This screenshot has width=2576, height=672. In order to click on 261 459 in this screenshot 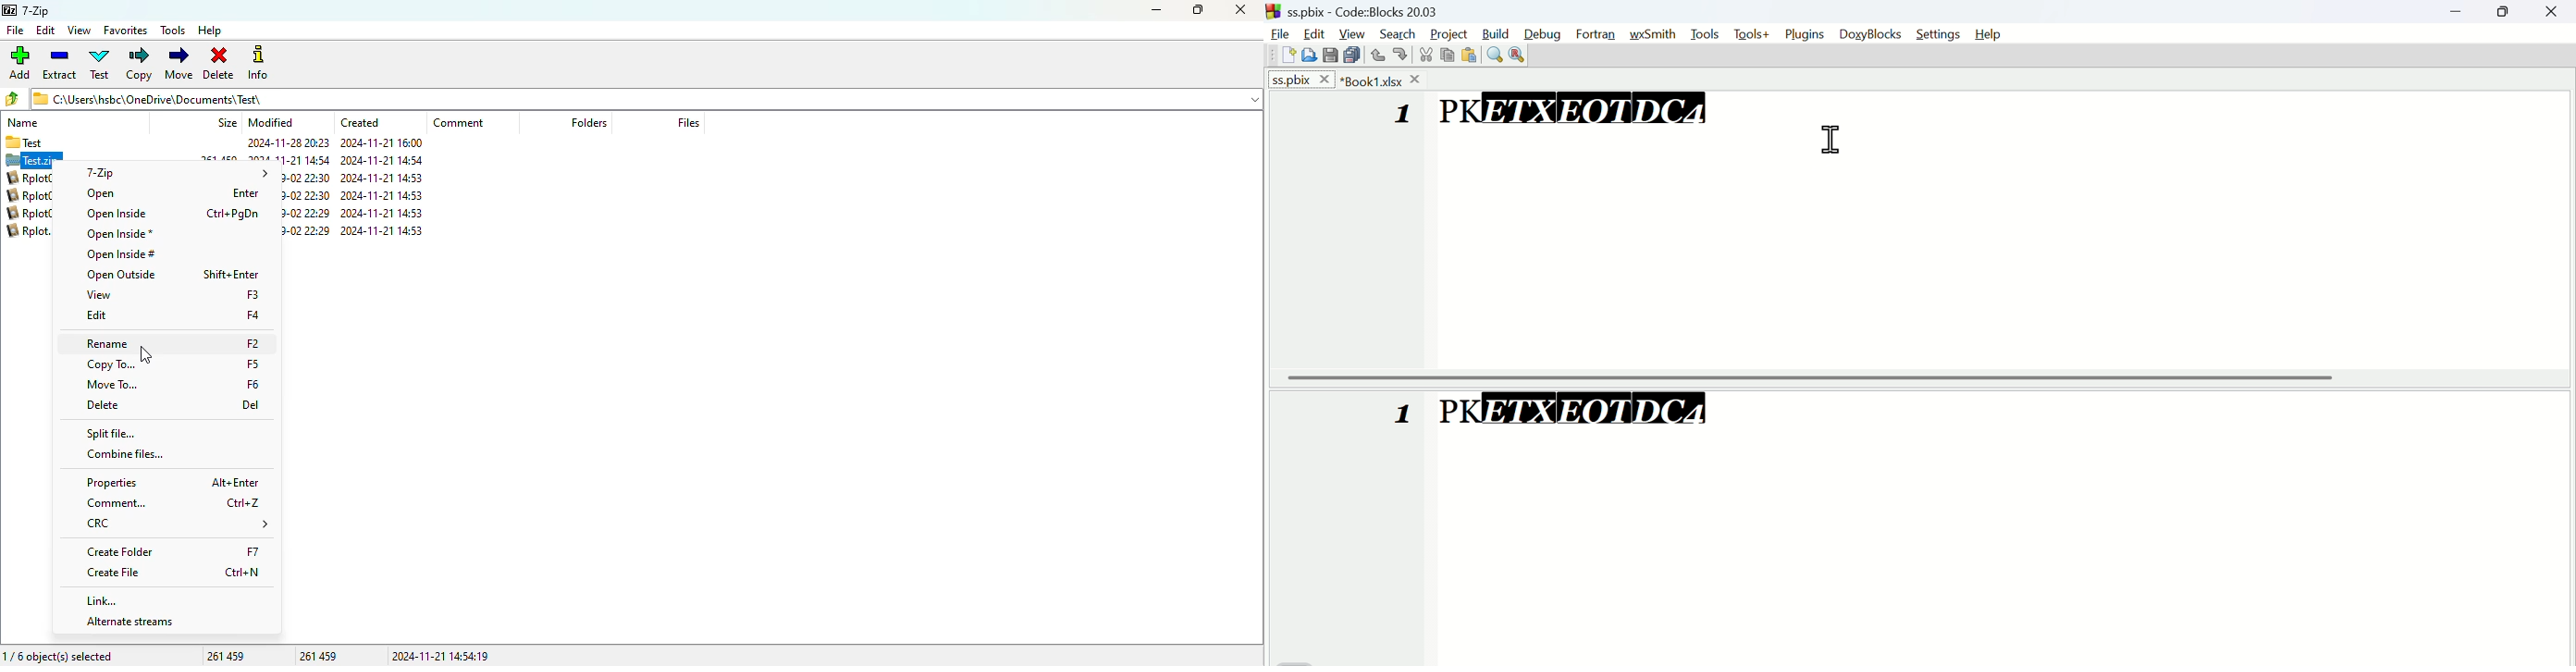, I will do `click(226, 655)`.